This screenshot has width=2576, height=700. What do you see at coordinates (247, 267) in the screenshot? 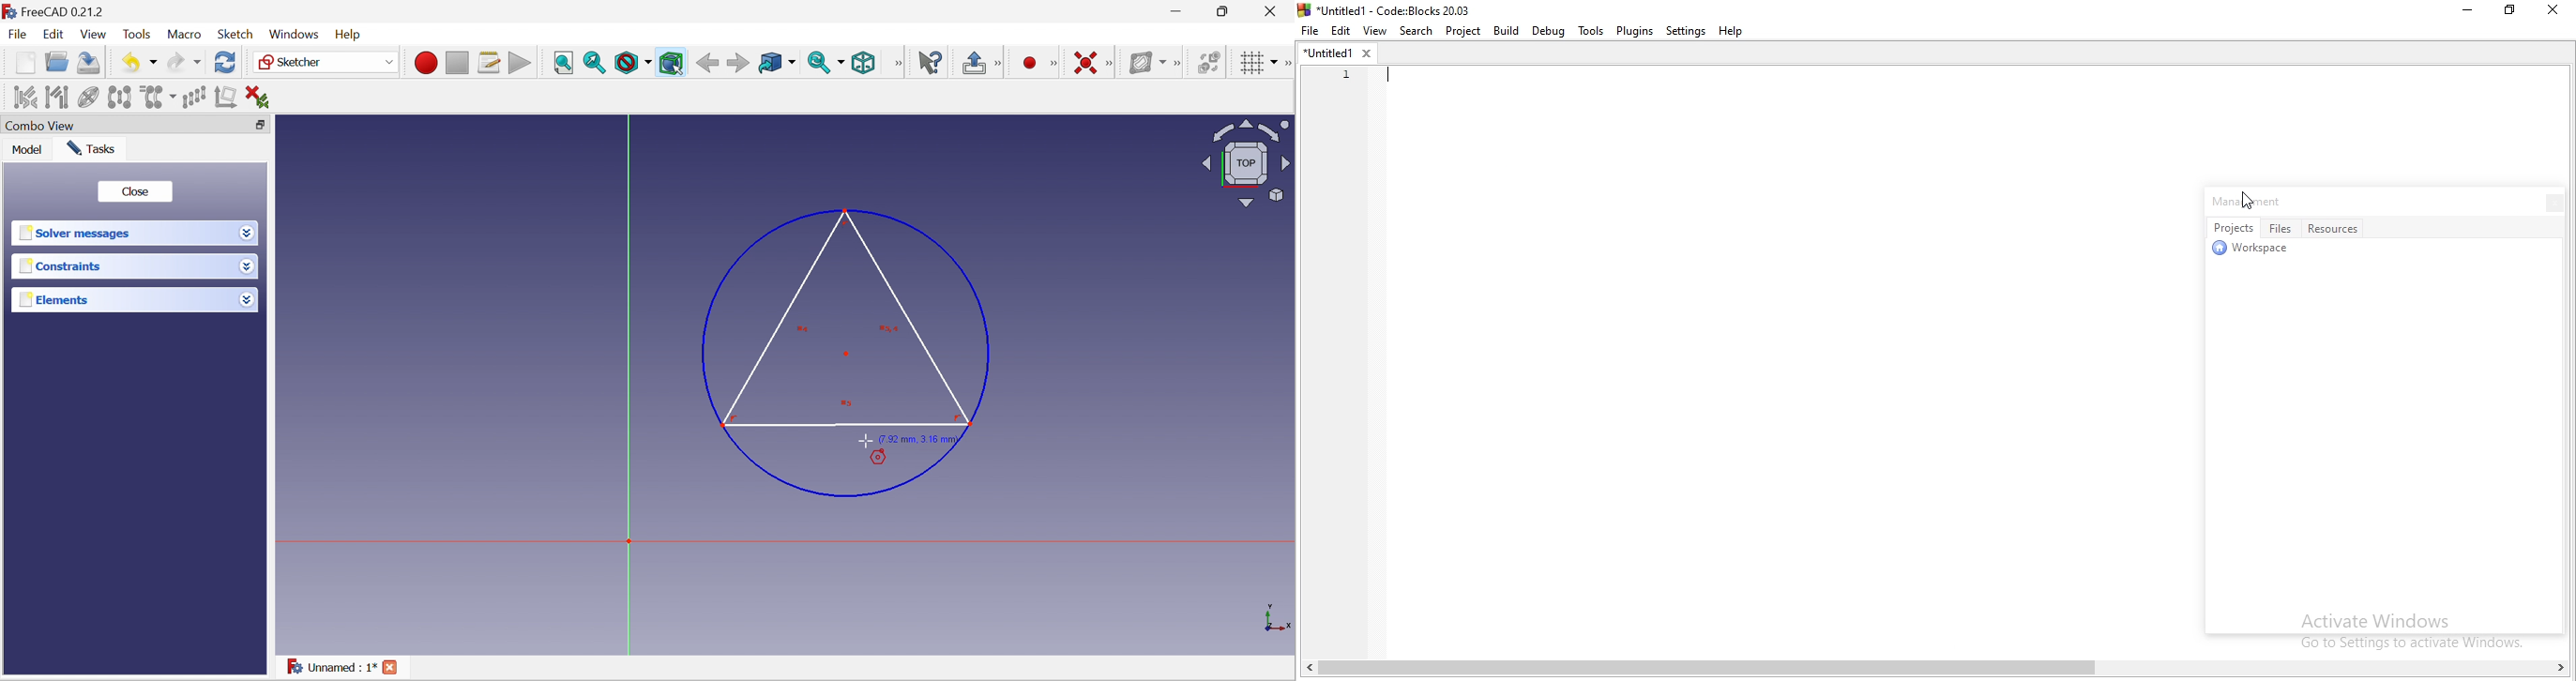
I see `Drop down` at bounding box center [247, 267].